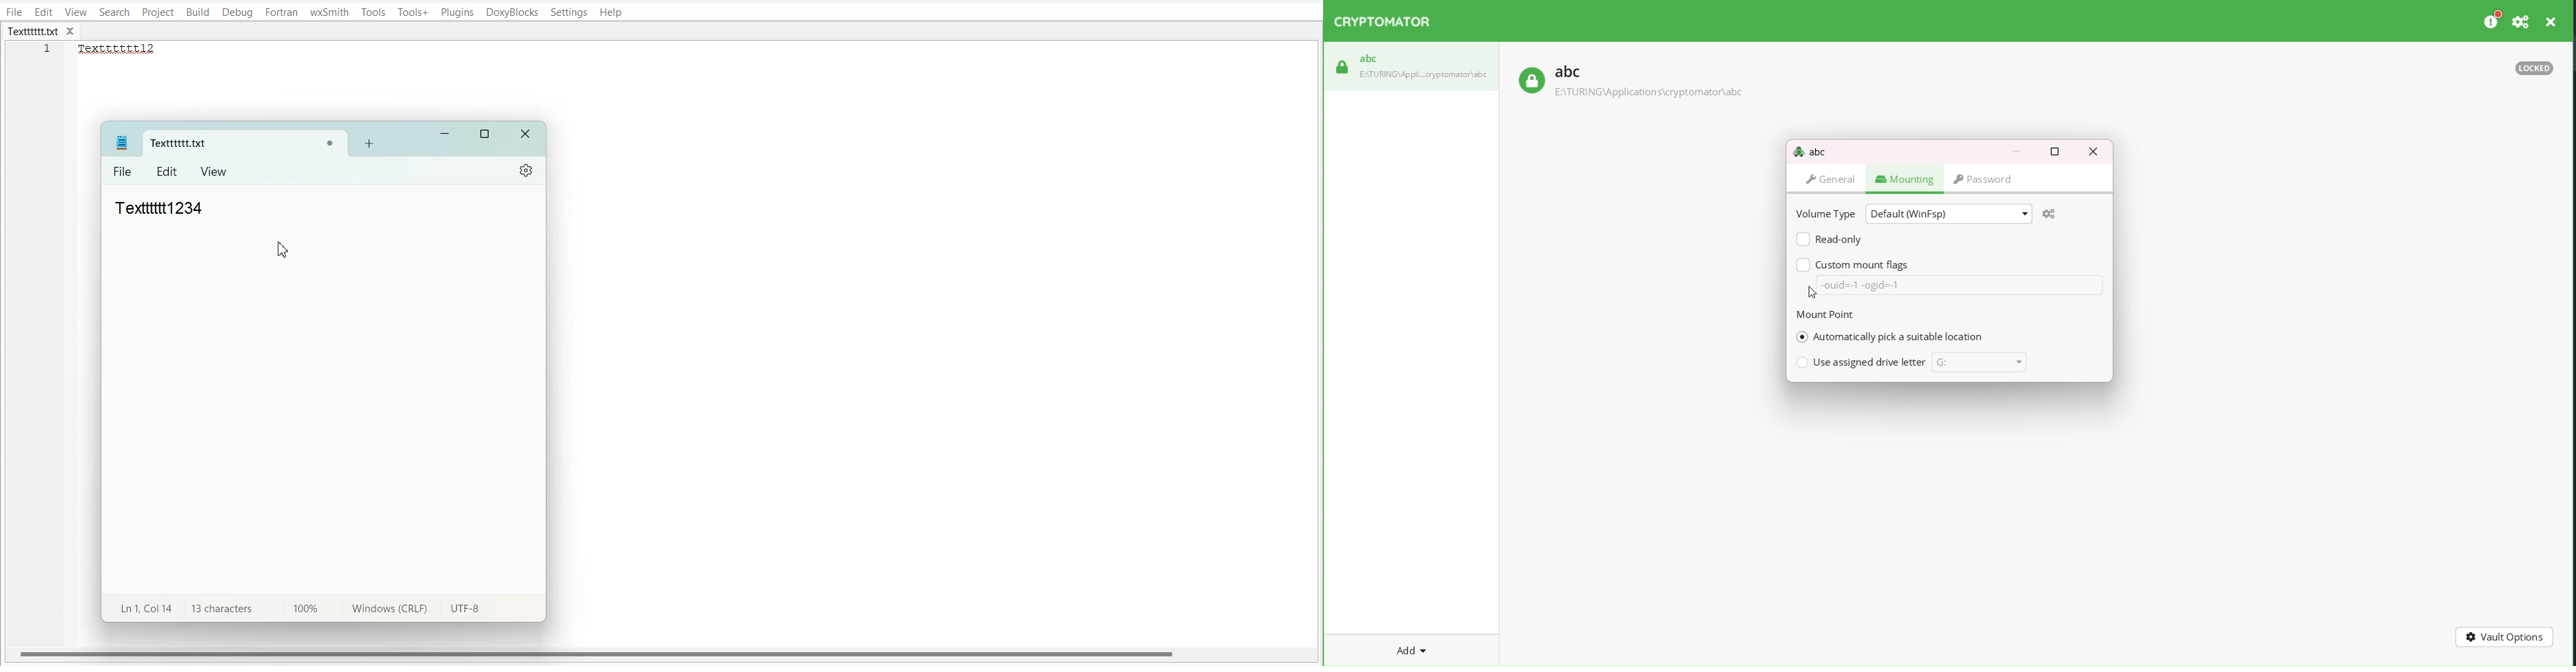 The image size is (2576, 672). Describe the element at coordinates (48, 52) in the screenshot. I see `Line number` at that location.